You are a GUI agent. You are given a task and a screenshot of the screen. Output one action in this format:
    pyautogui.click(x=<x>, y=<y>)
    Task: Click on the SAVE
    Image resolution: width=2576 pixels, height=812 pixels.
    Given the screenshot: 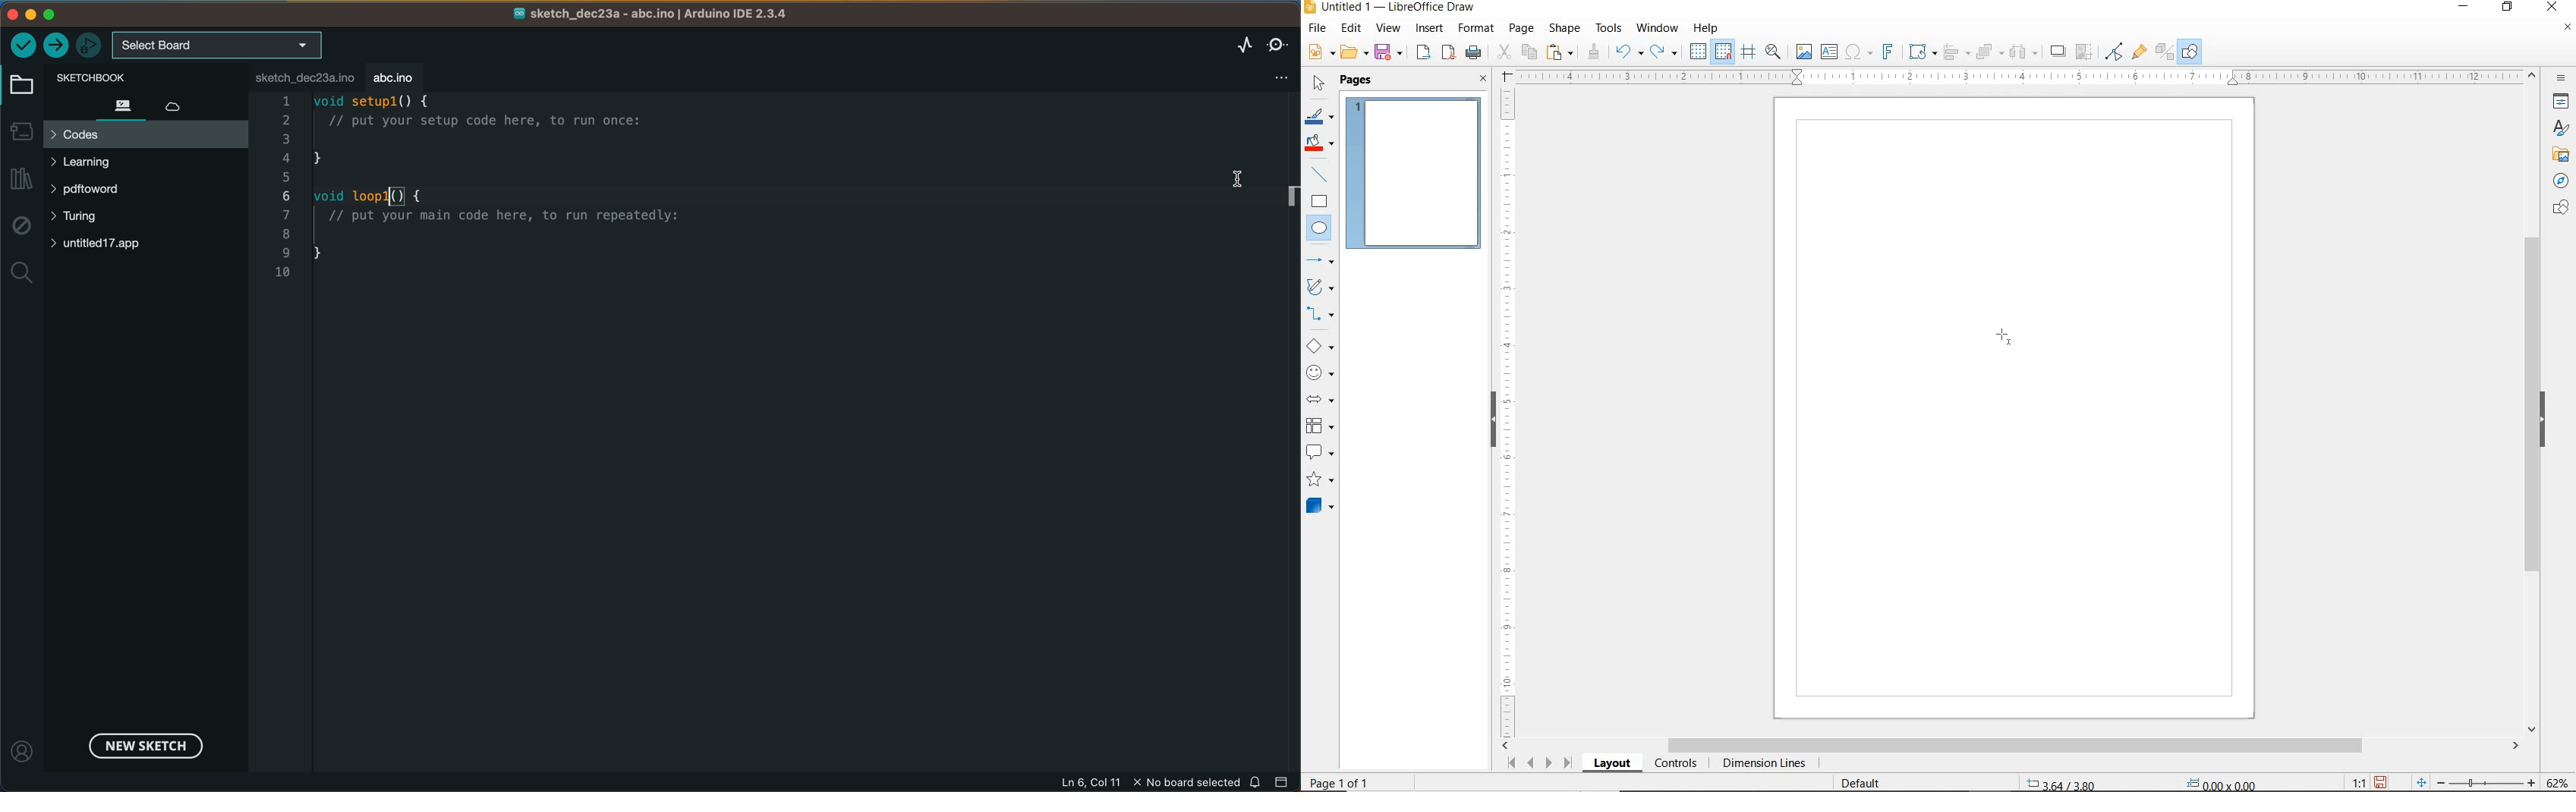 What is the action you would take?
    pyautogui.click(x=1390, y=52)
    